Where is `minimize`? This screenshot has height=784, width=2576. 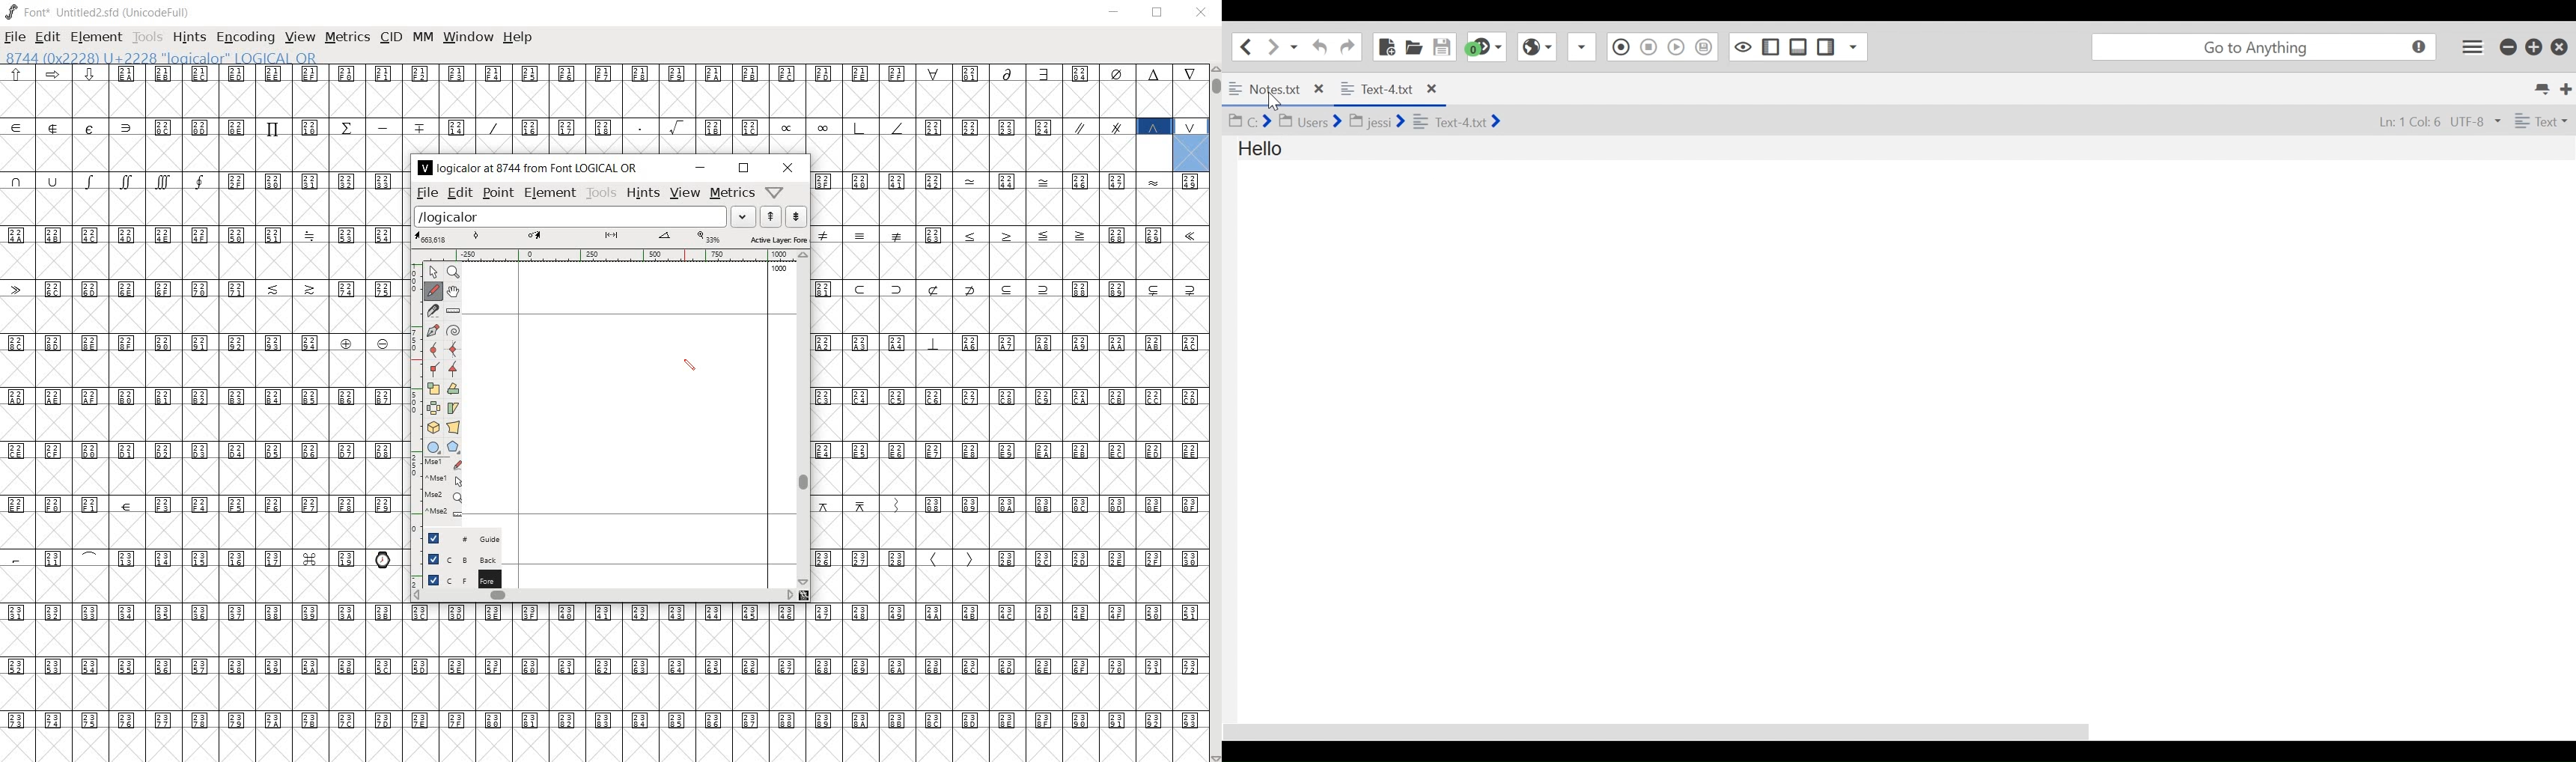 minimize is located at coordinates (701, 166).